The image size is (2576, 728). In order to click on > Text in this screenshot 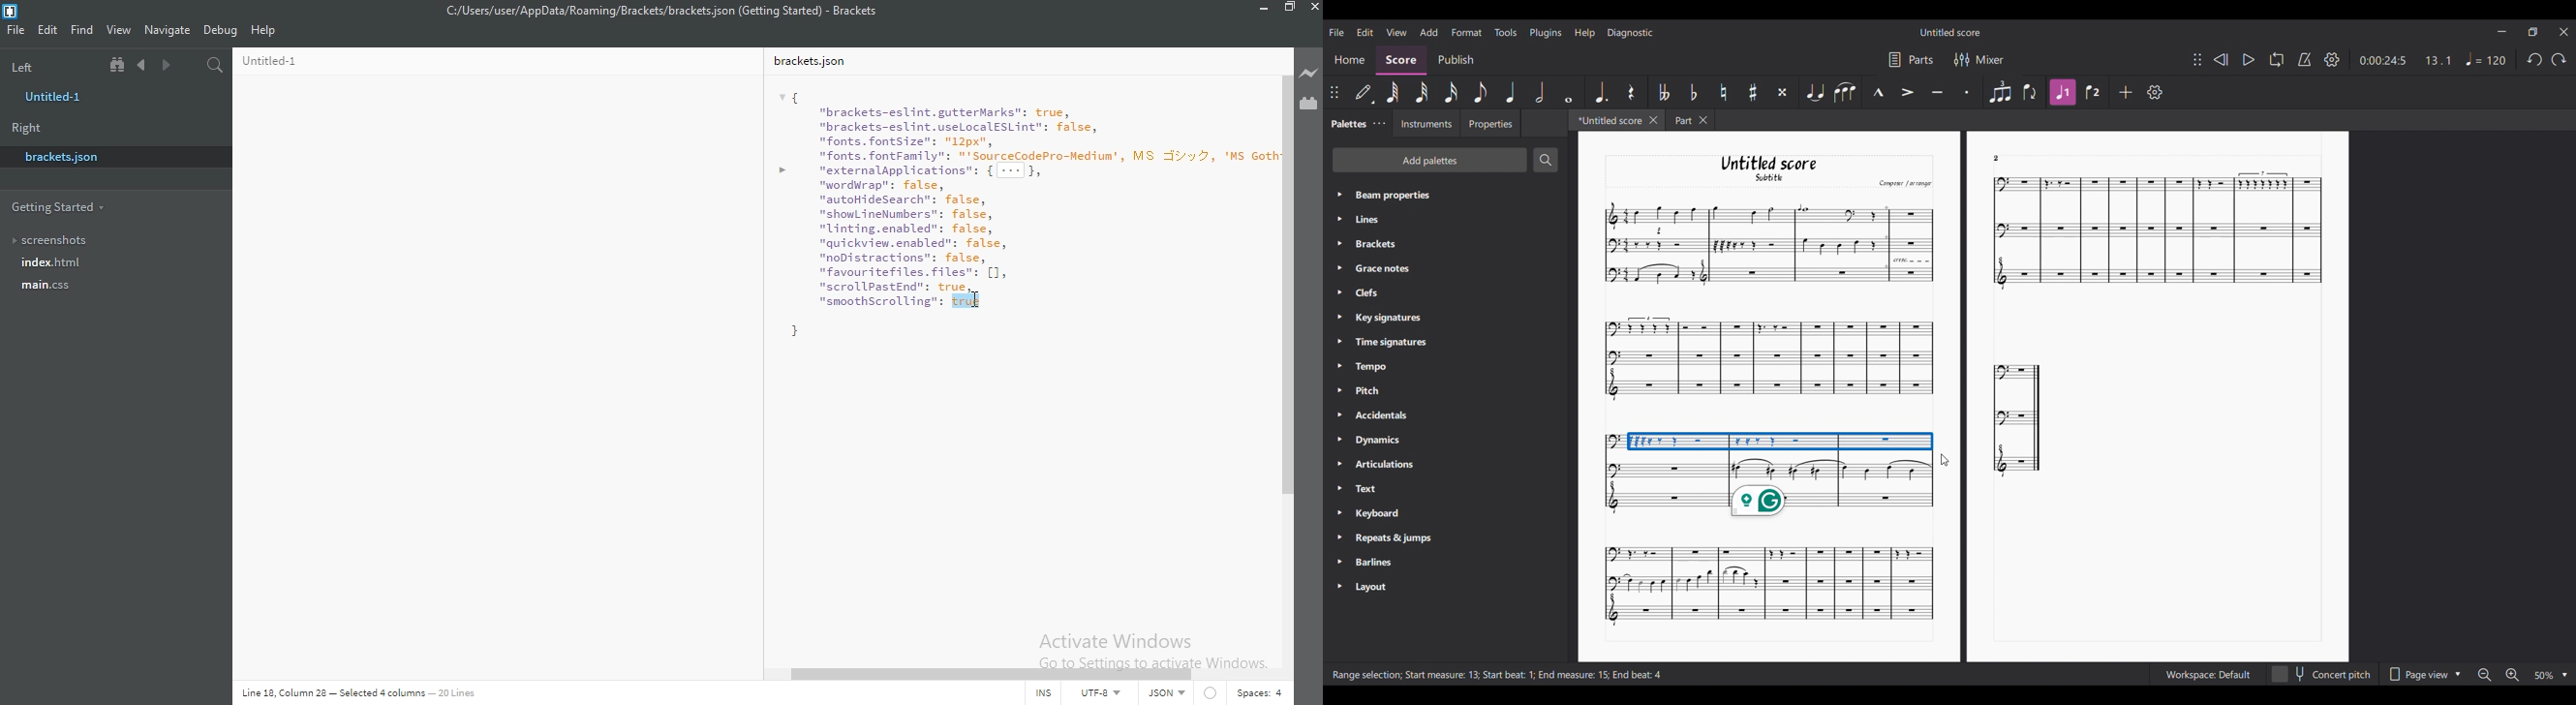, I will do `click(1365, 492)`.